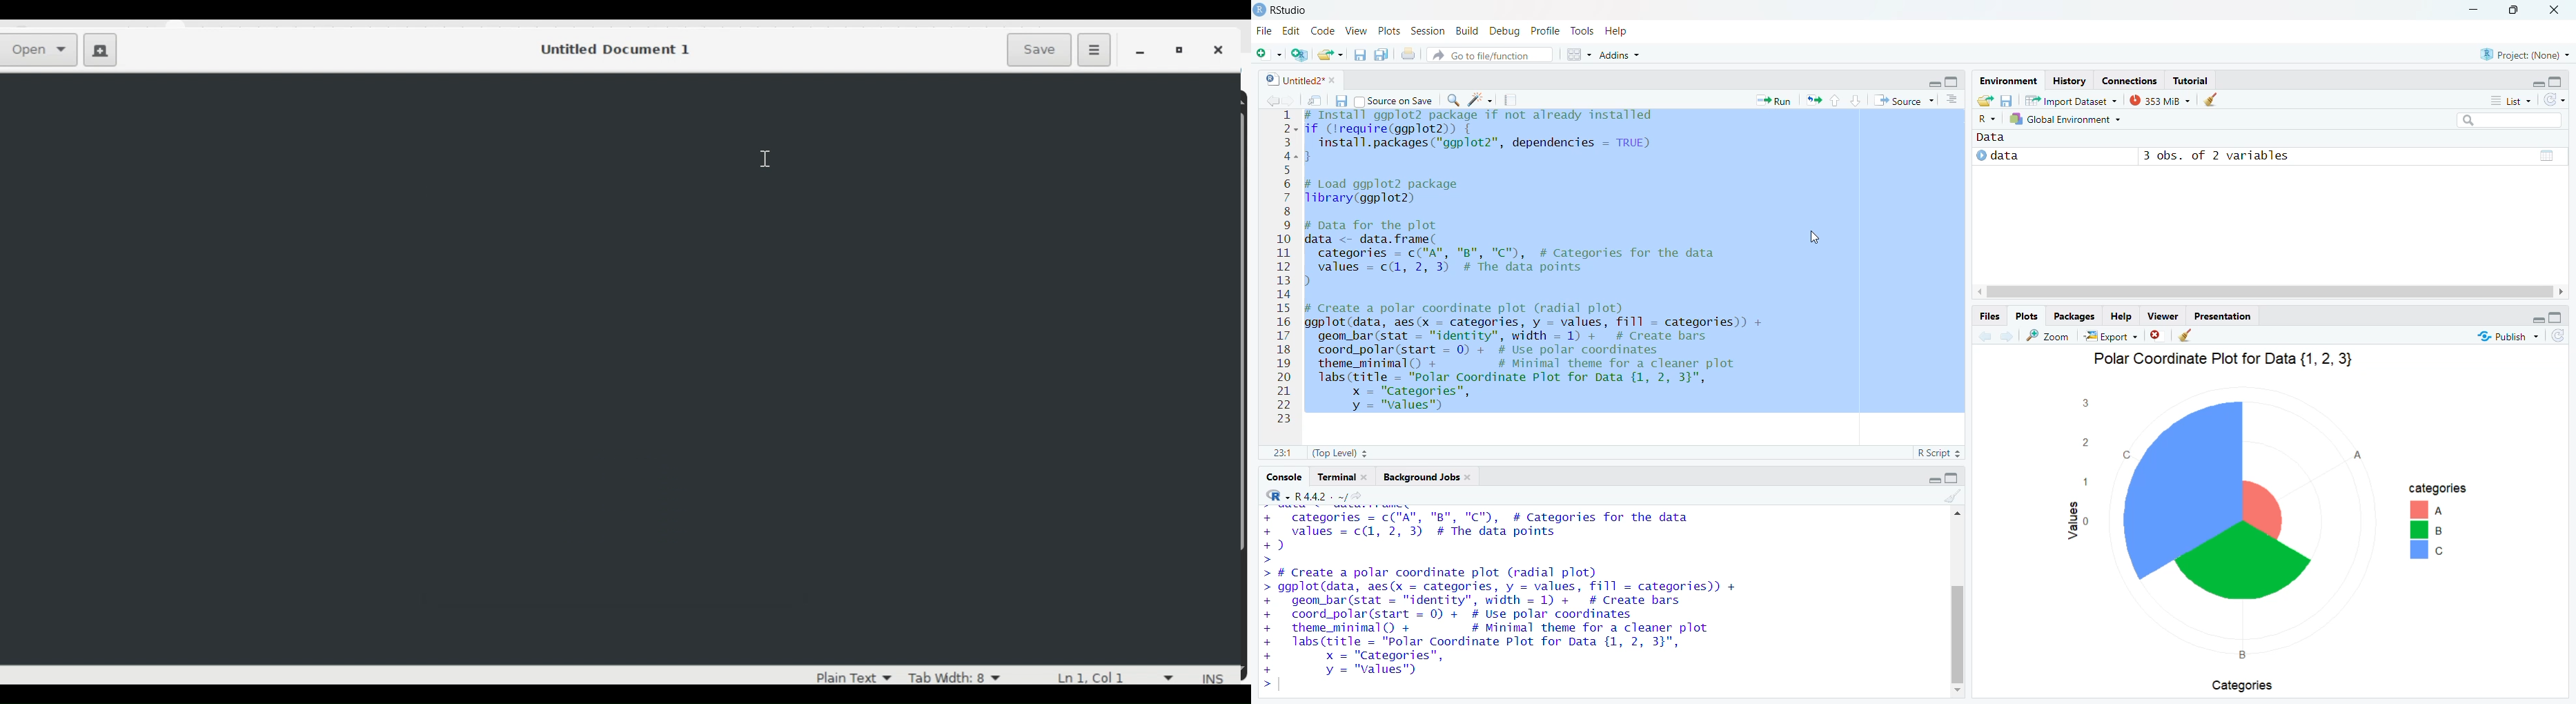  What do you see at coordinates (2472, 8) in the screenshot?
I see `minimize` at bounding box center [2472, 8].